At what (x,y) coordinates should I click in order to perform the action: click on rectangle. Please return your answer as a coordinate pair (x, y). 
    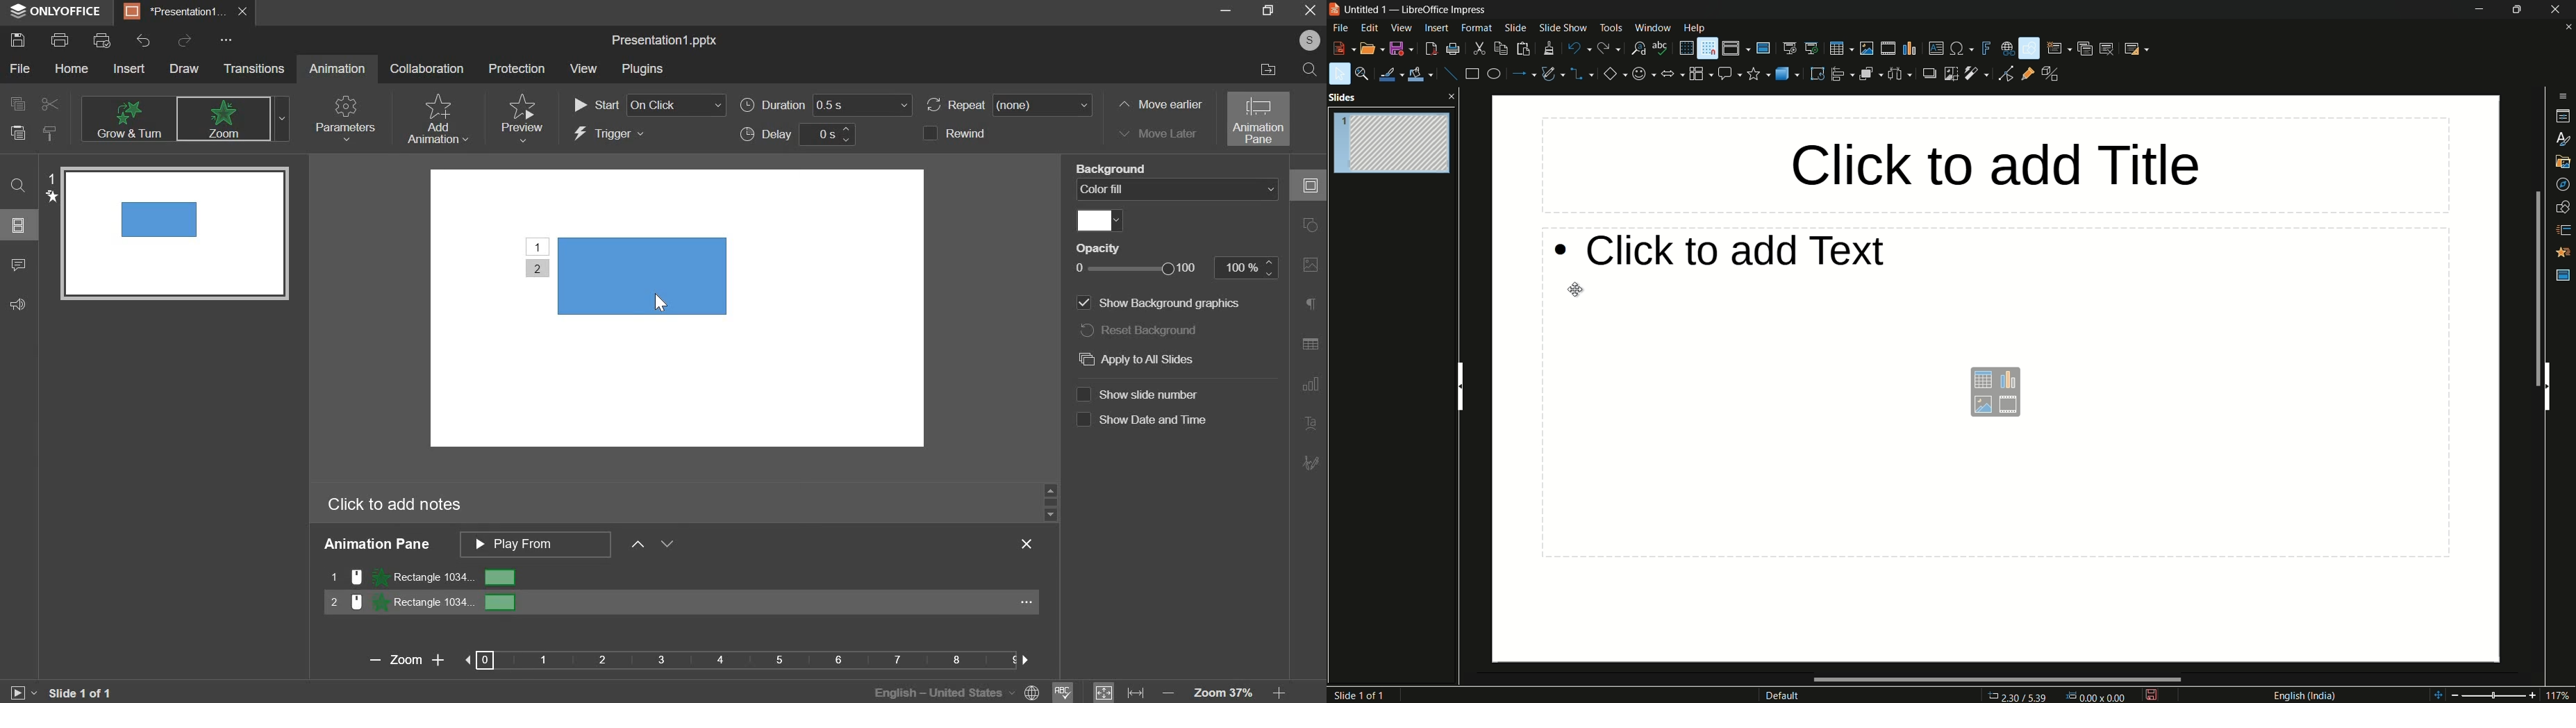
    Looking at the image, I should click on (1470, 74).